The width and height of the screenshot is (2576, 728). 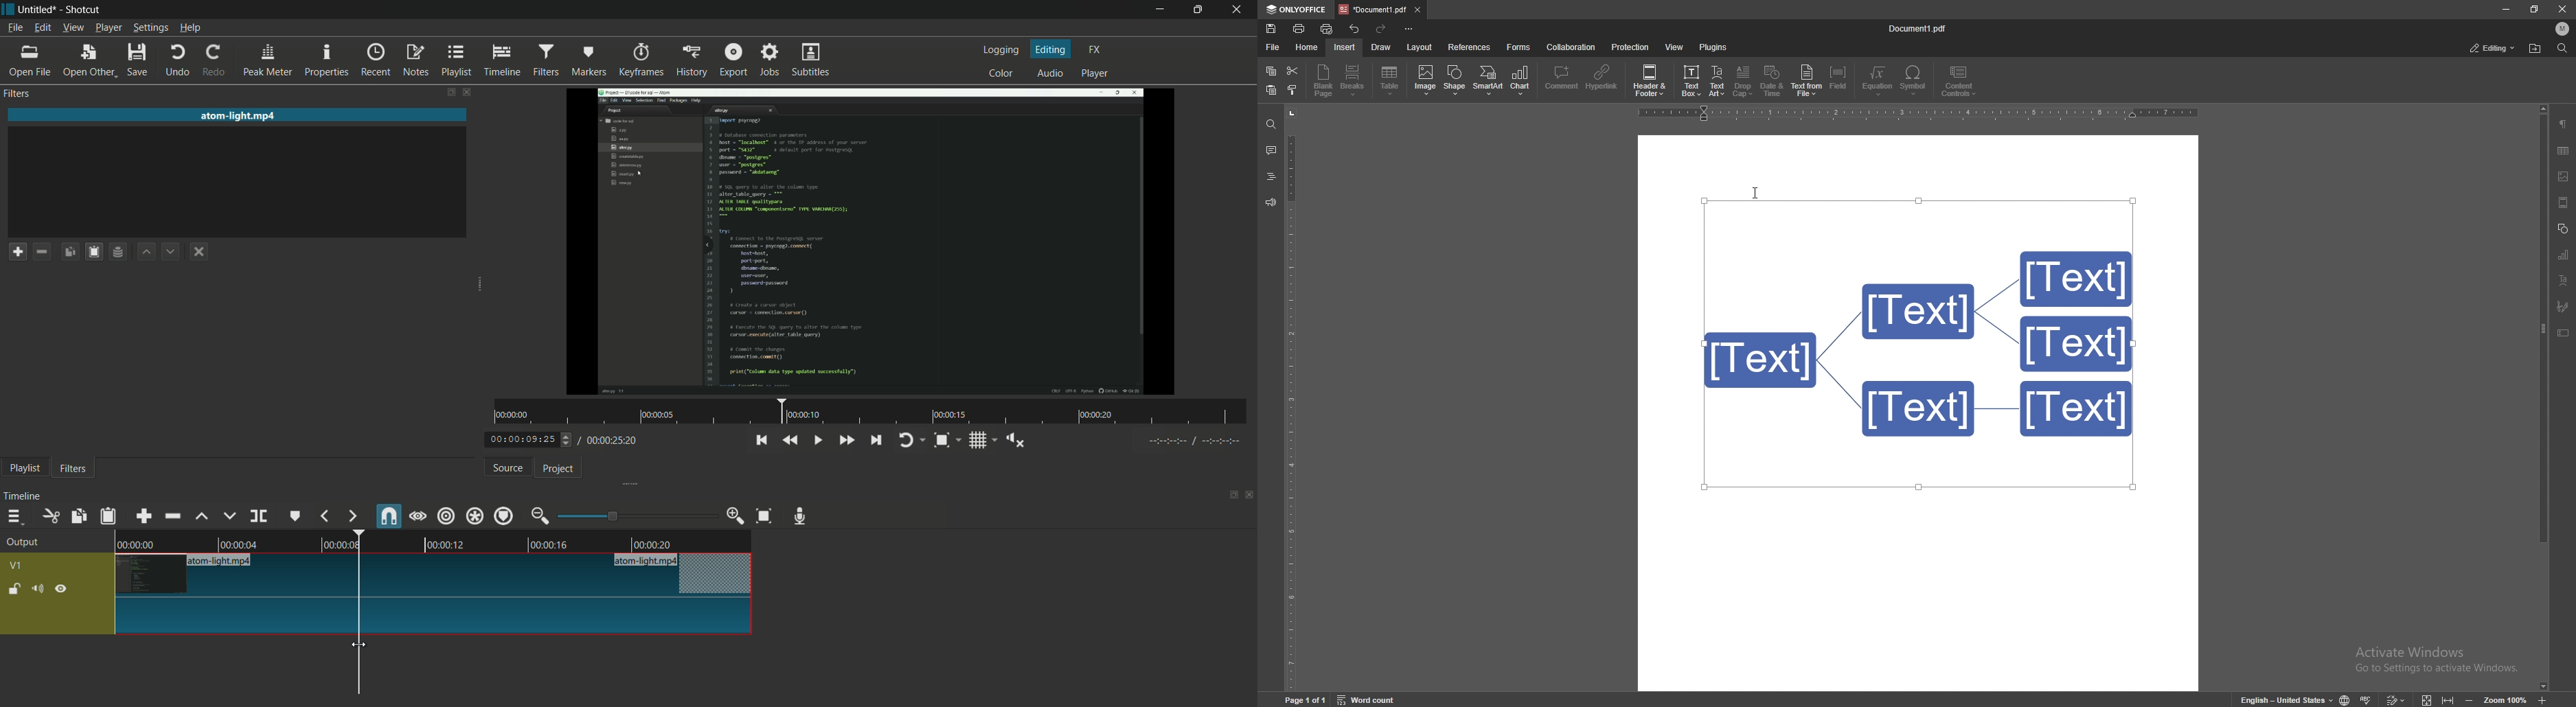 I want to click on resize, so click(x=2534, y=9).